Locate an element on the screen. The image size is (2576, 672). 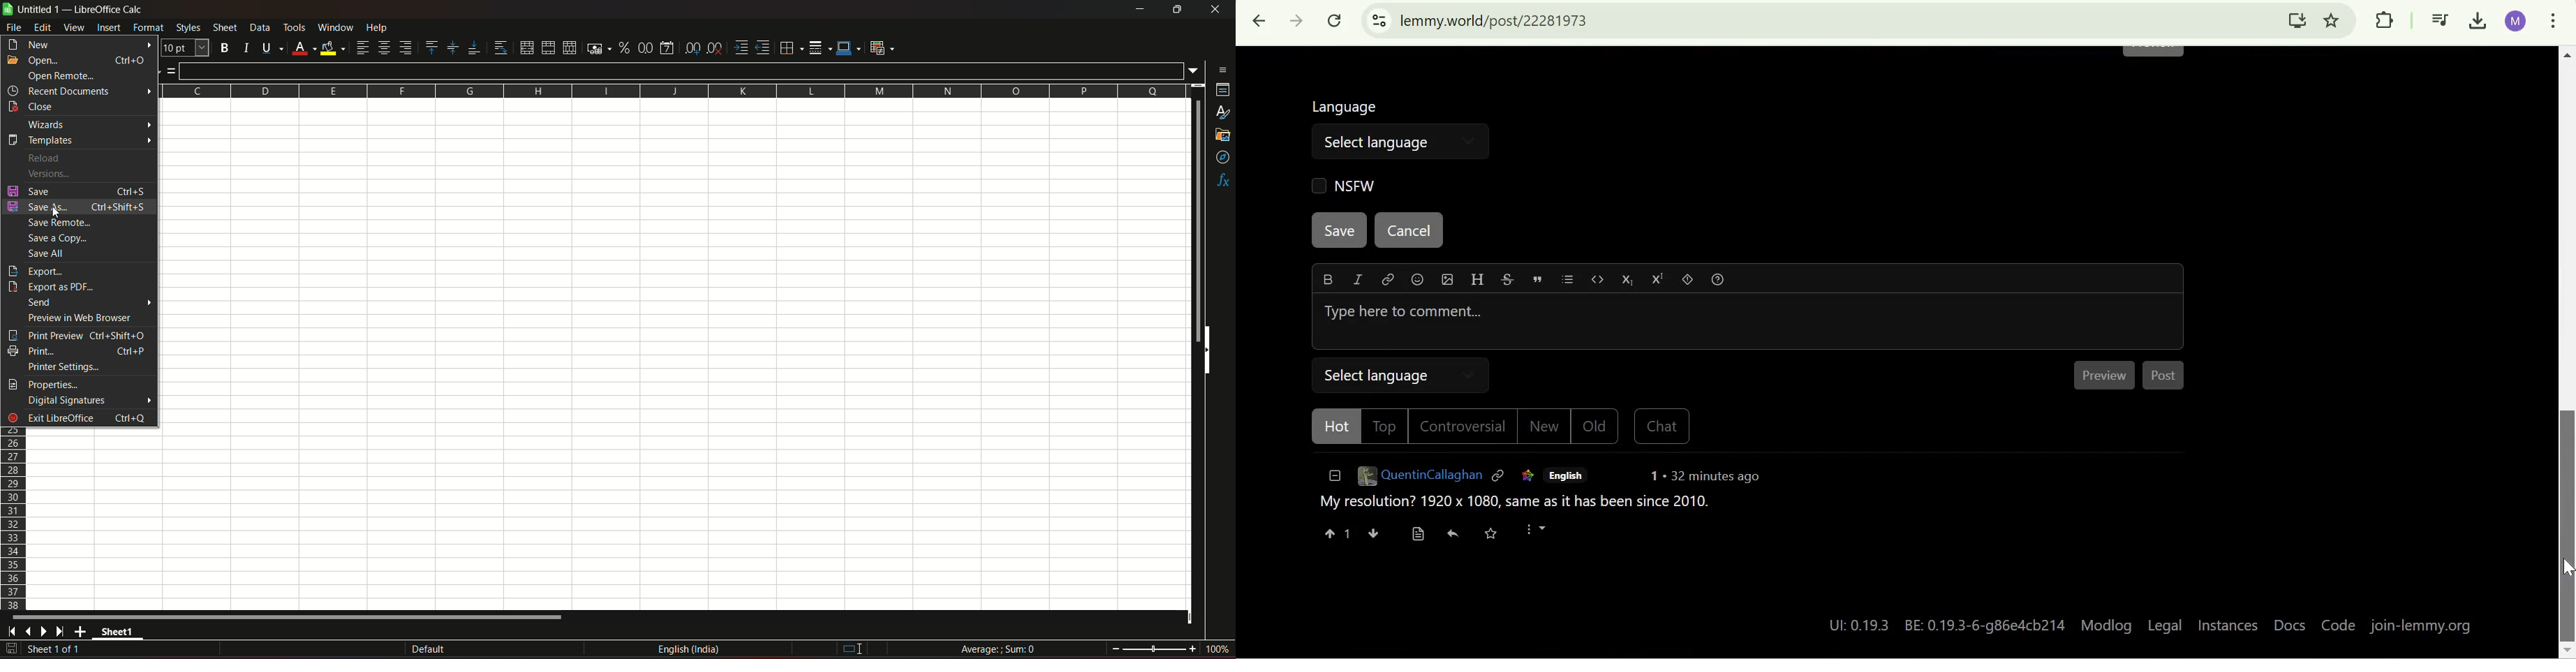
border color is located at coordinates (850, 49).